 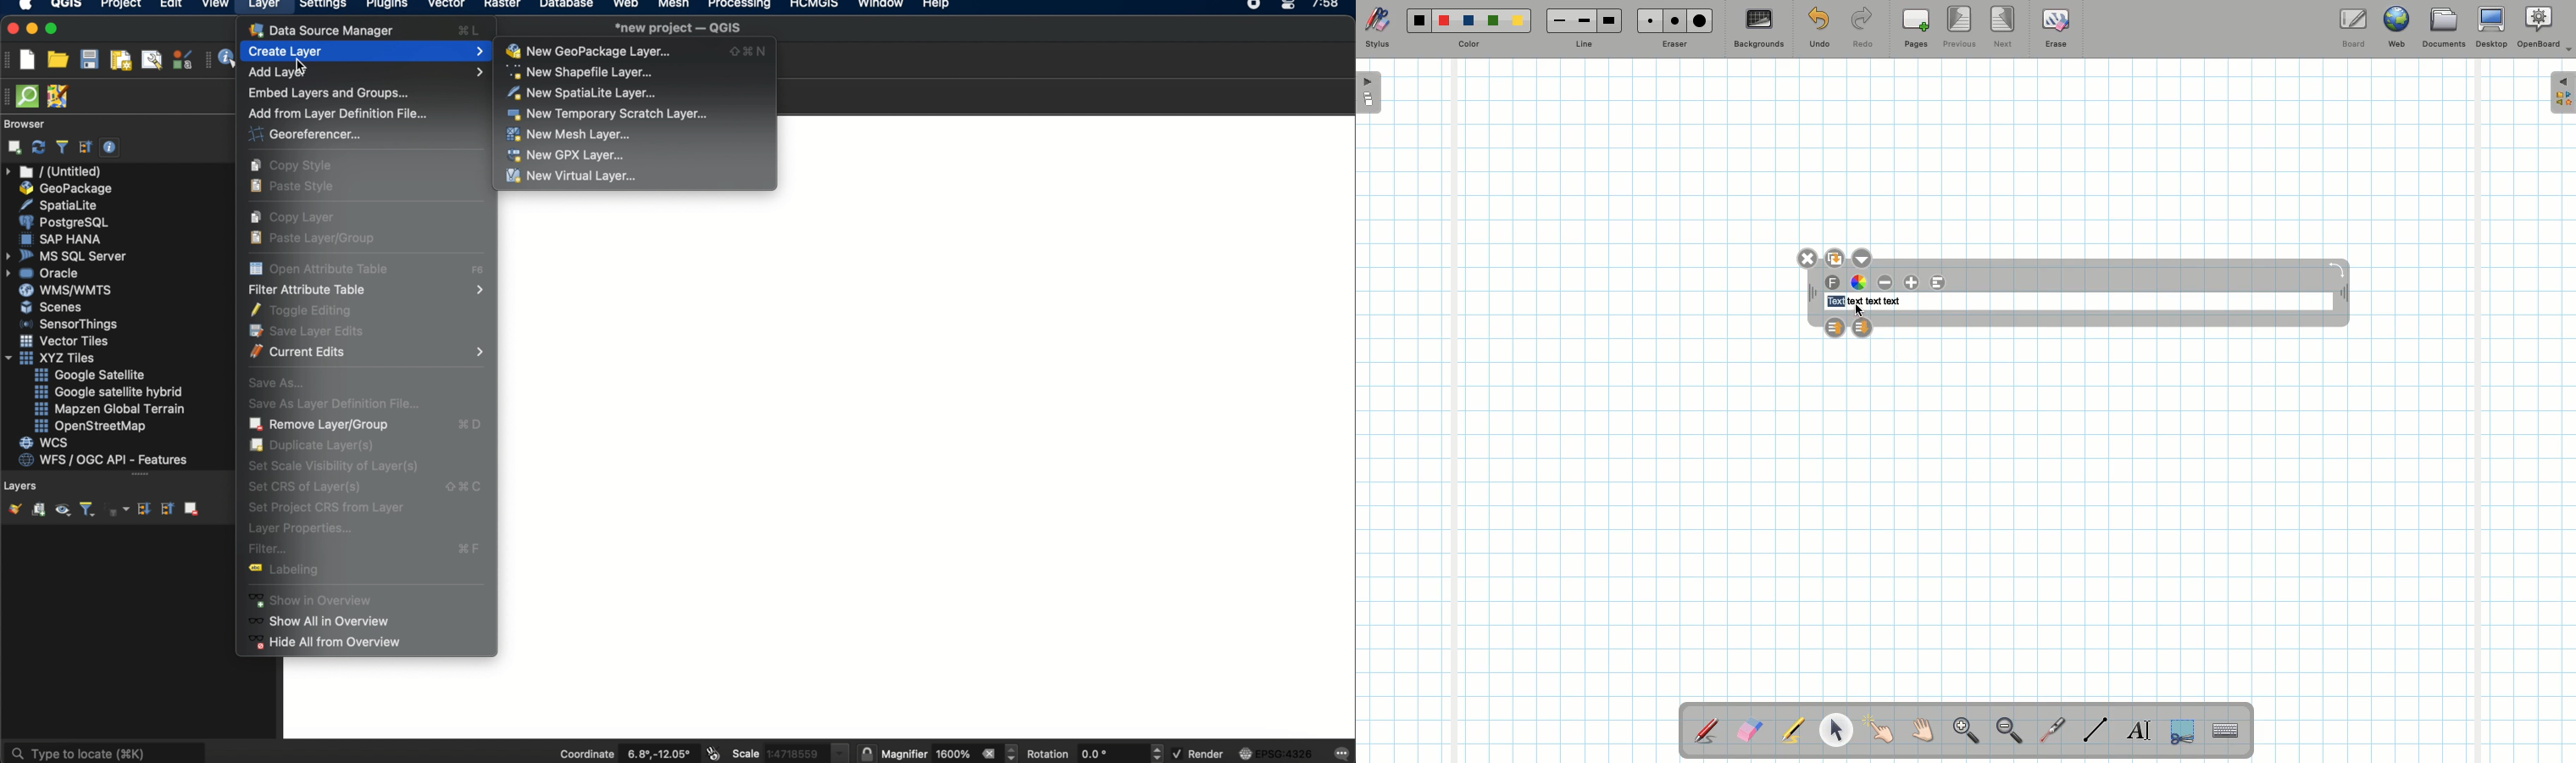 I want to click on save layer edits, so click(x=306, y=331).